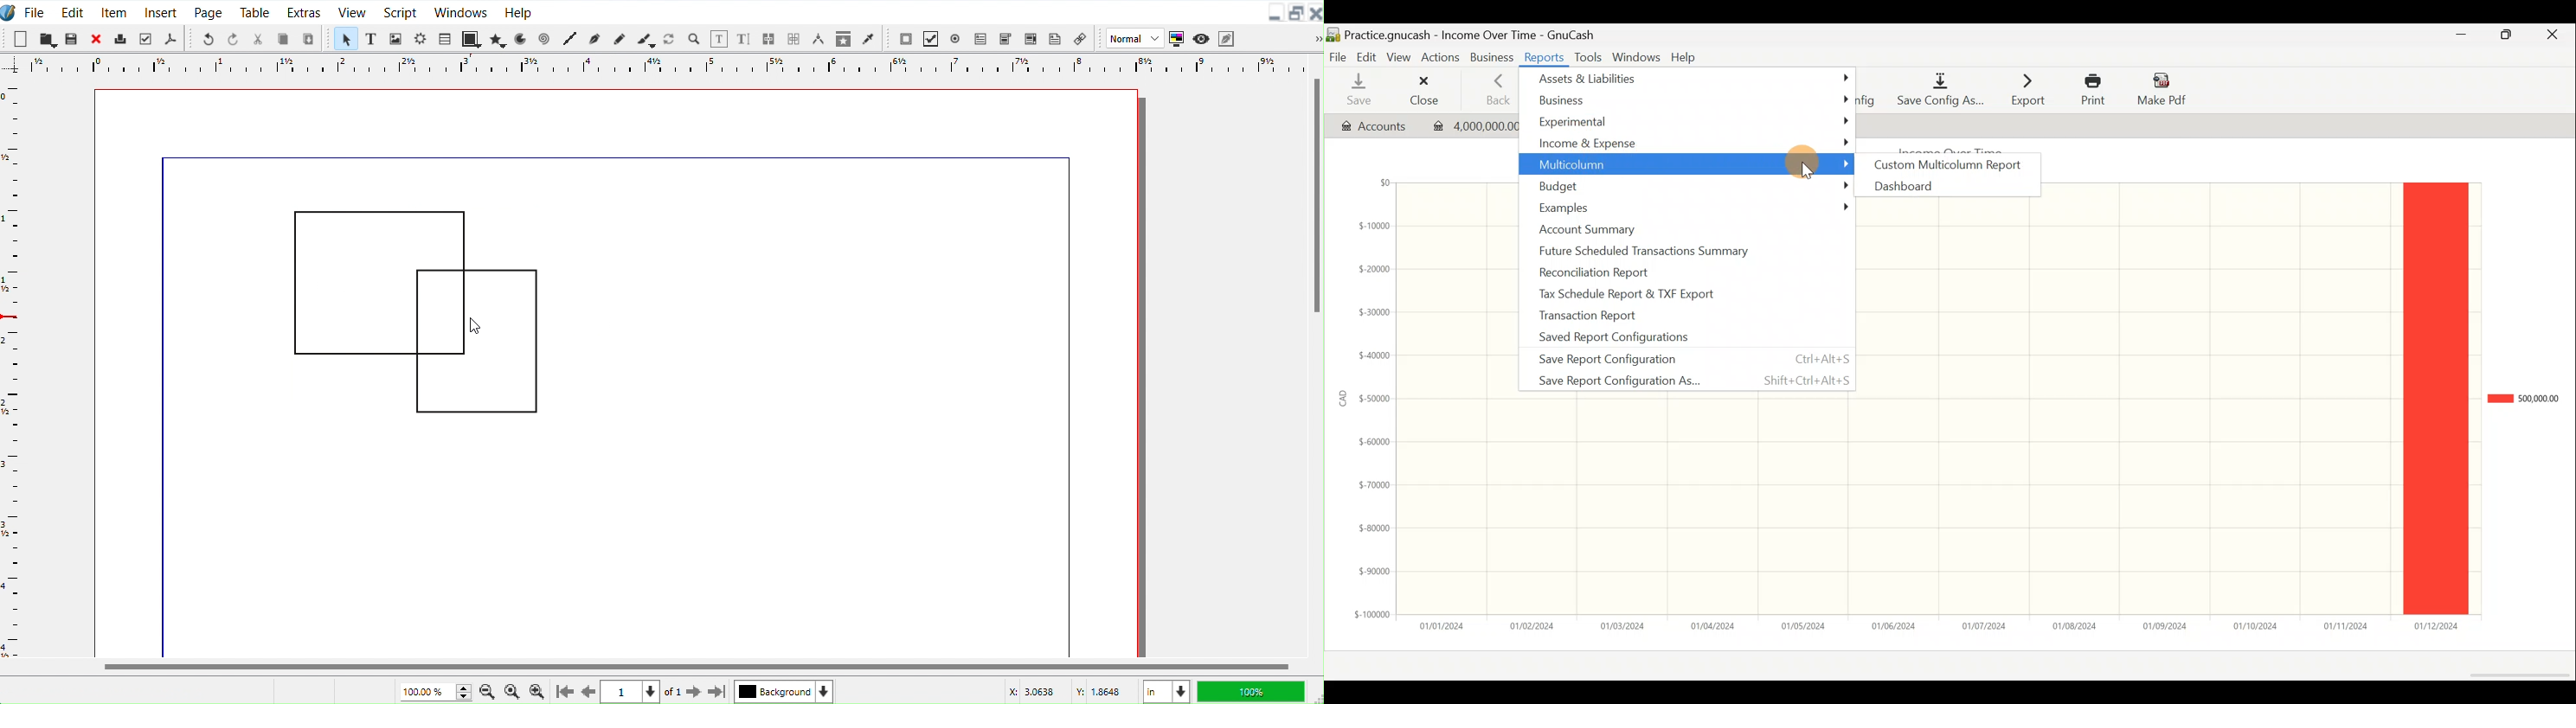 The image size is (2576, 728). Describe the element at coordinates (545, 38) in the screenshot. I see `Spiral` at that location.